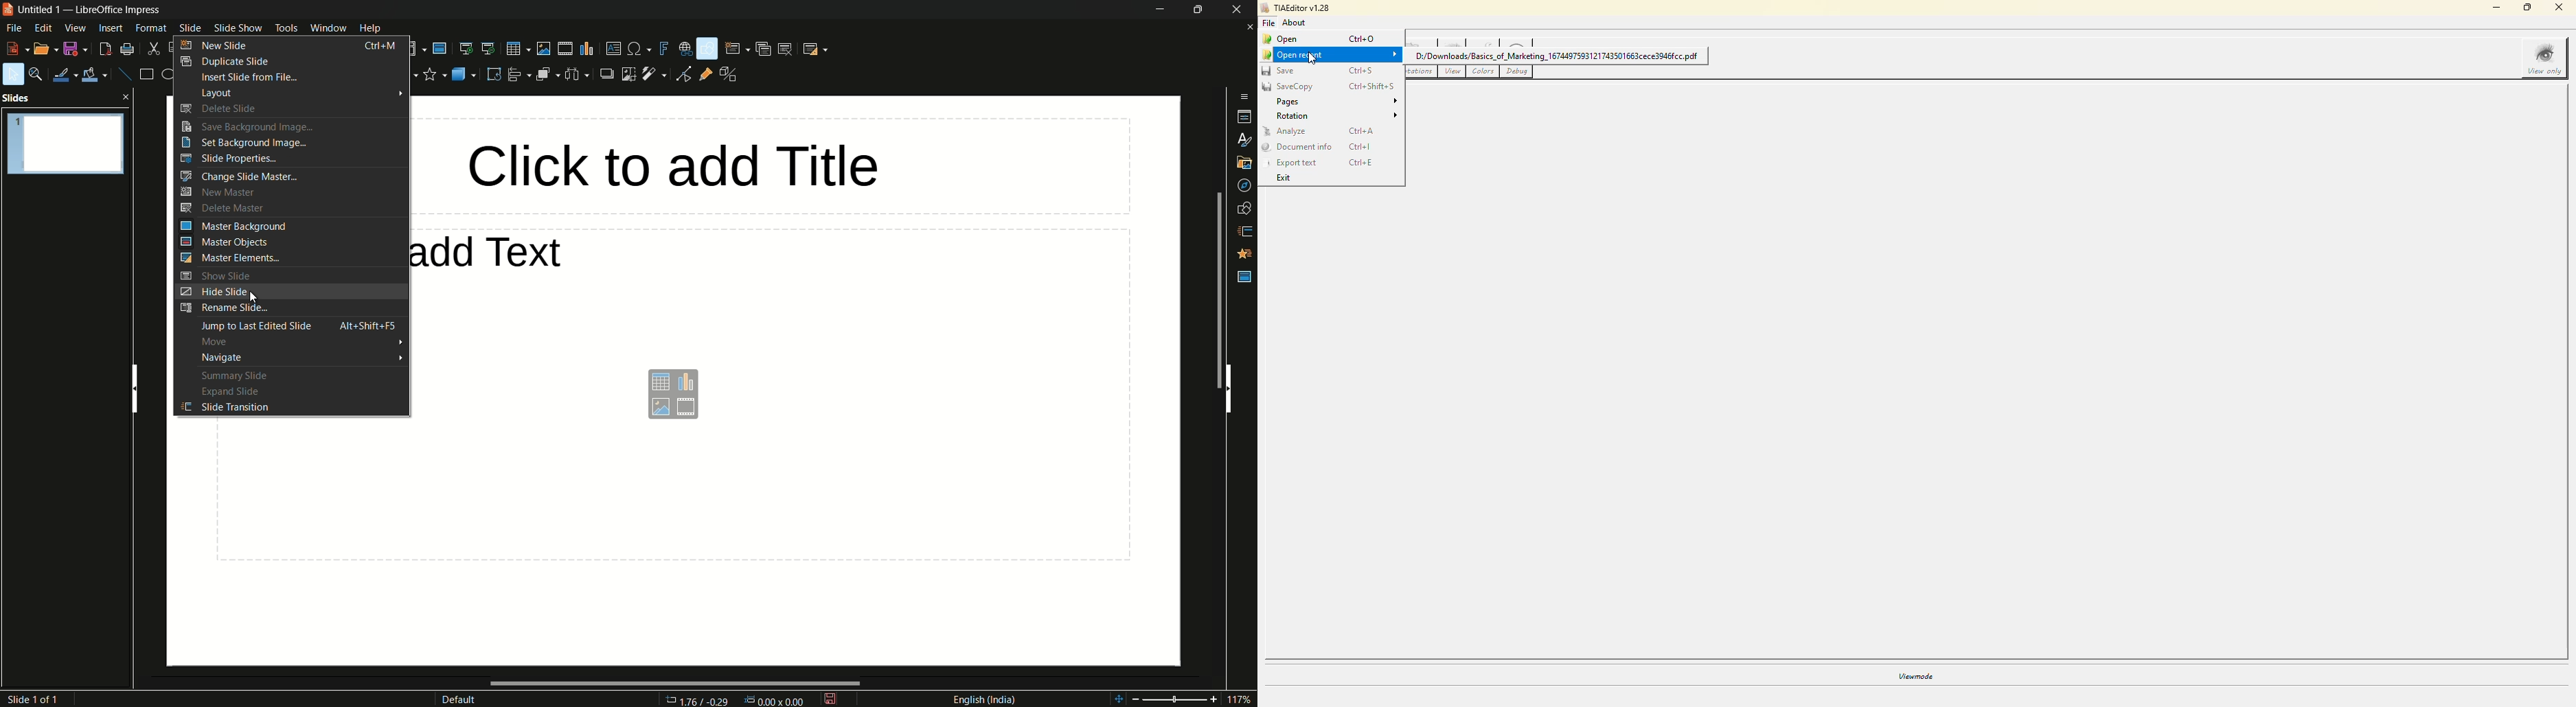 The width and height of the screenshot is (2576, 728). I want to click on move, so click(301, 341).